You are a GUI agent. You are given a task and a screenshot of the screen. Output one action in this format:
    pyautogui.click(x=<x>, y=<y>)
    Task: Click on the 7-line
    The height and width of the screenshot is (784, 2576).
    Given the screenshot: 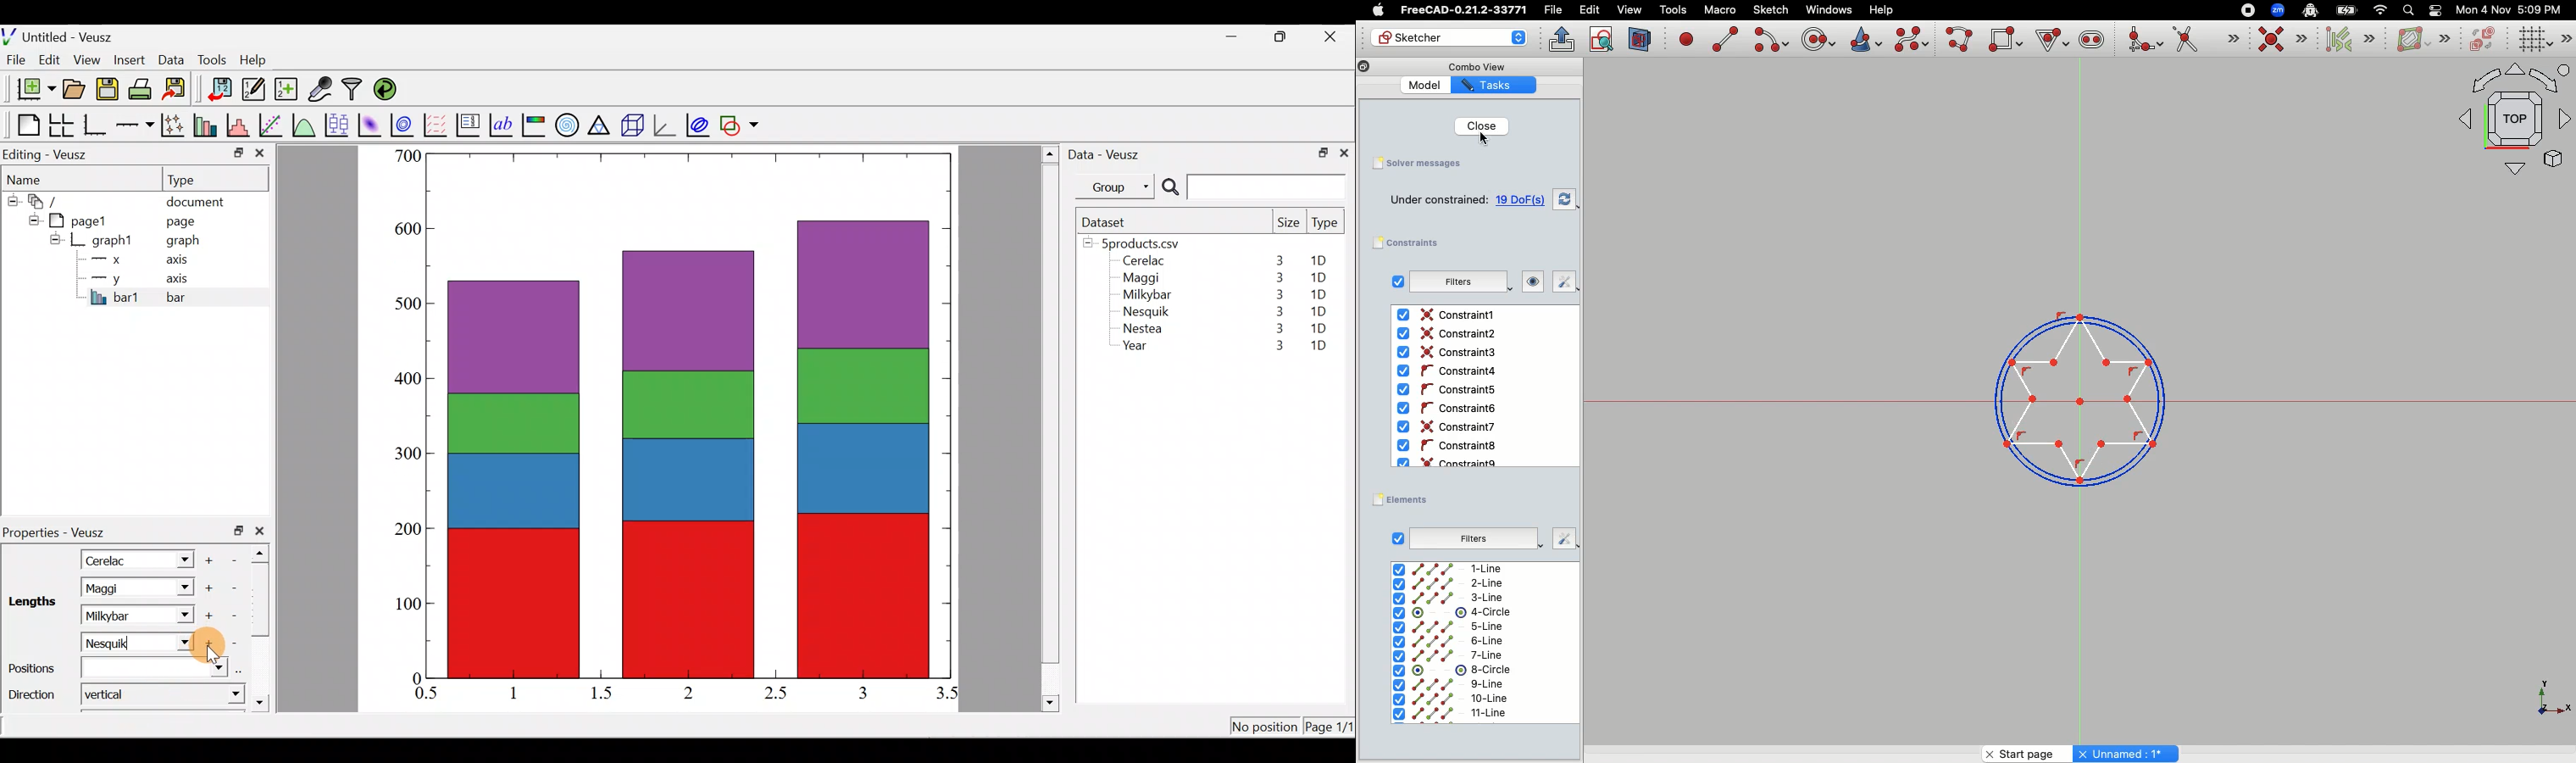 What is the action you would take?
    pyautogui.click(x=1449, y=655)
    